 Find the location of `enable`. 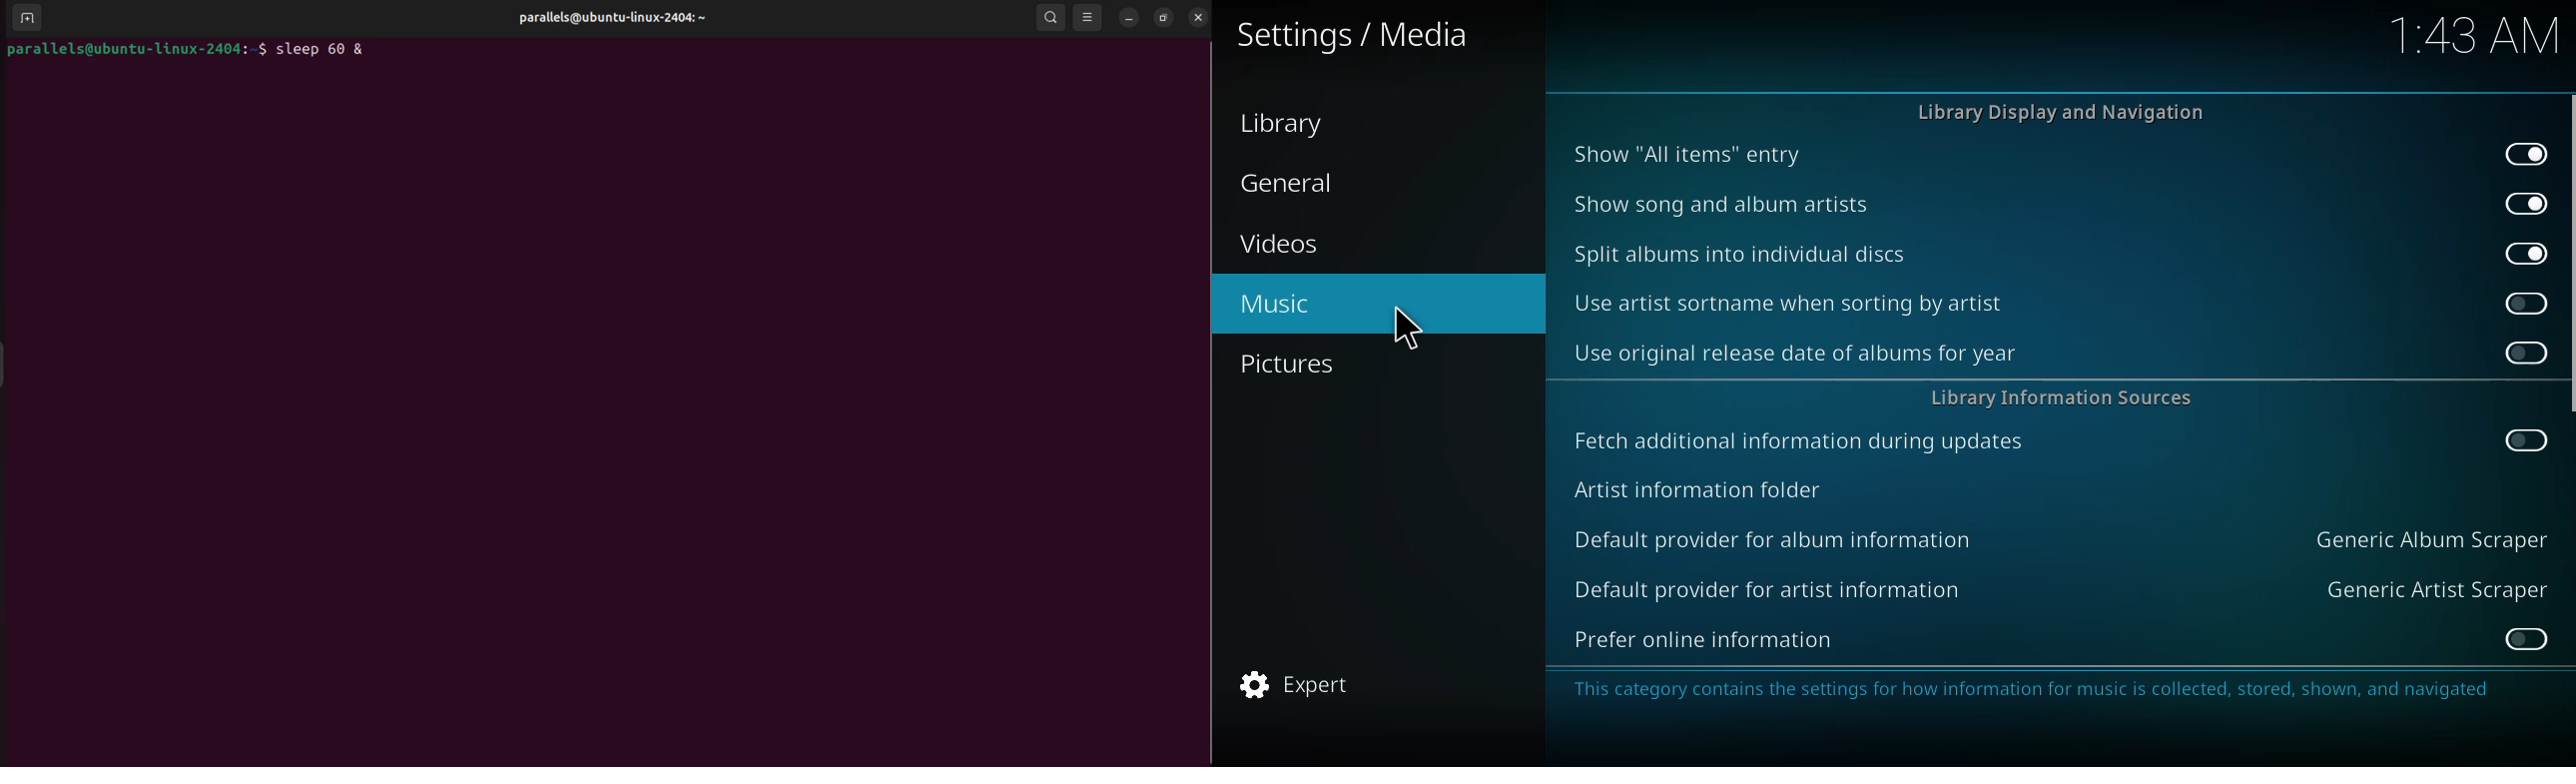

enable is located at coordinates (2524, 638).